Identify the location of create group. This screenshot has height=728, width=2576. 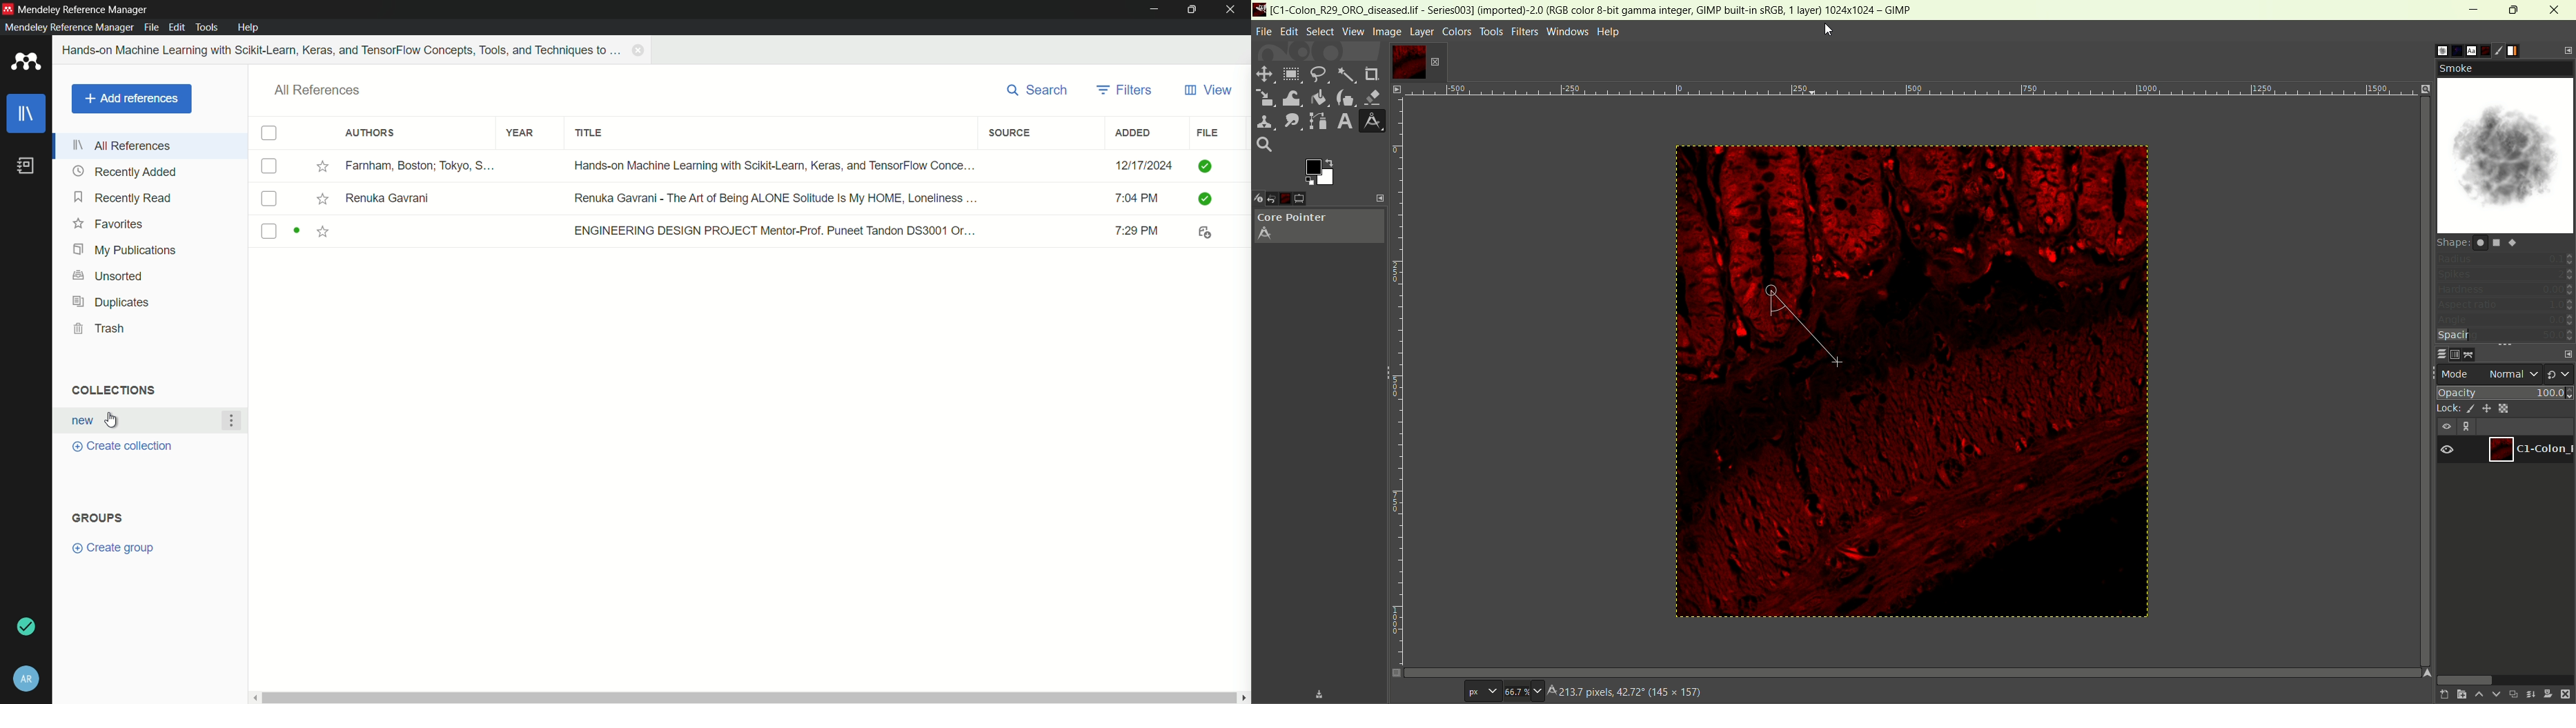
(113, 548).